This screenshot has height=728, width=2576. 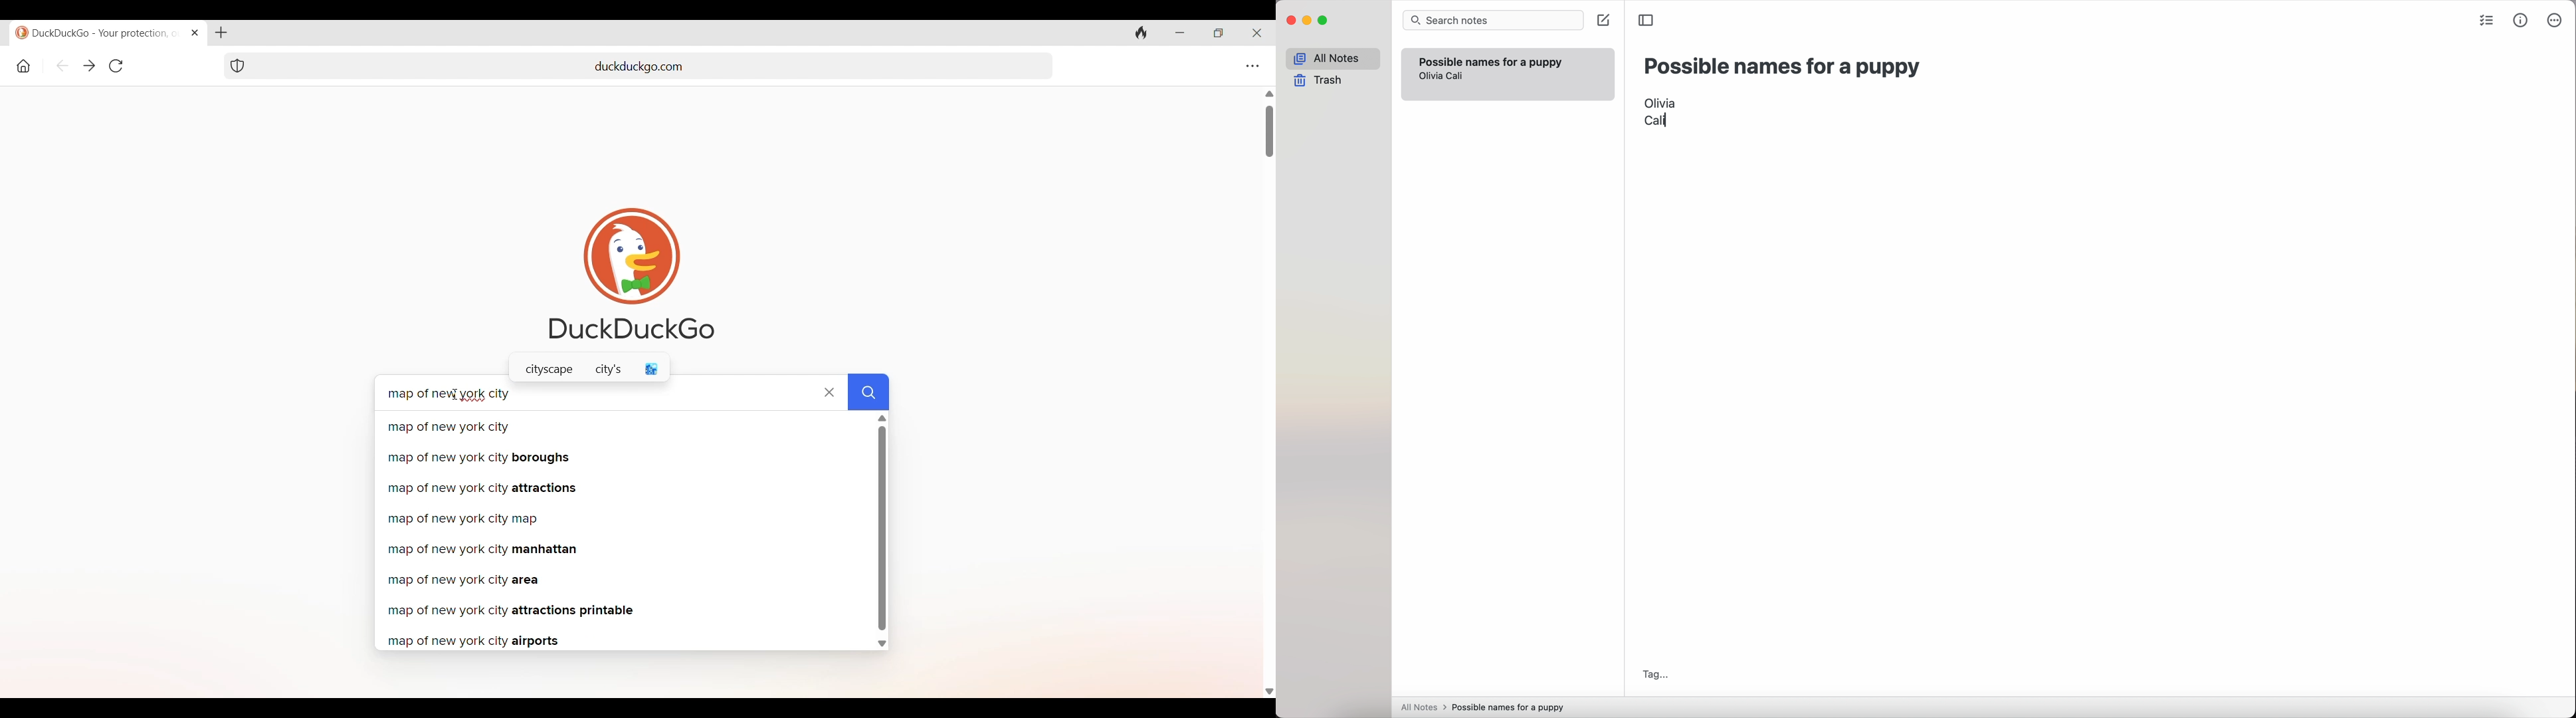 I want to click on Cali, so click(x=1458, y=77).